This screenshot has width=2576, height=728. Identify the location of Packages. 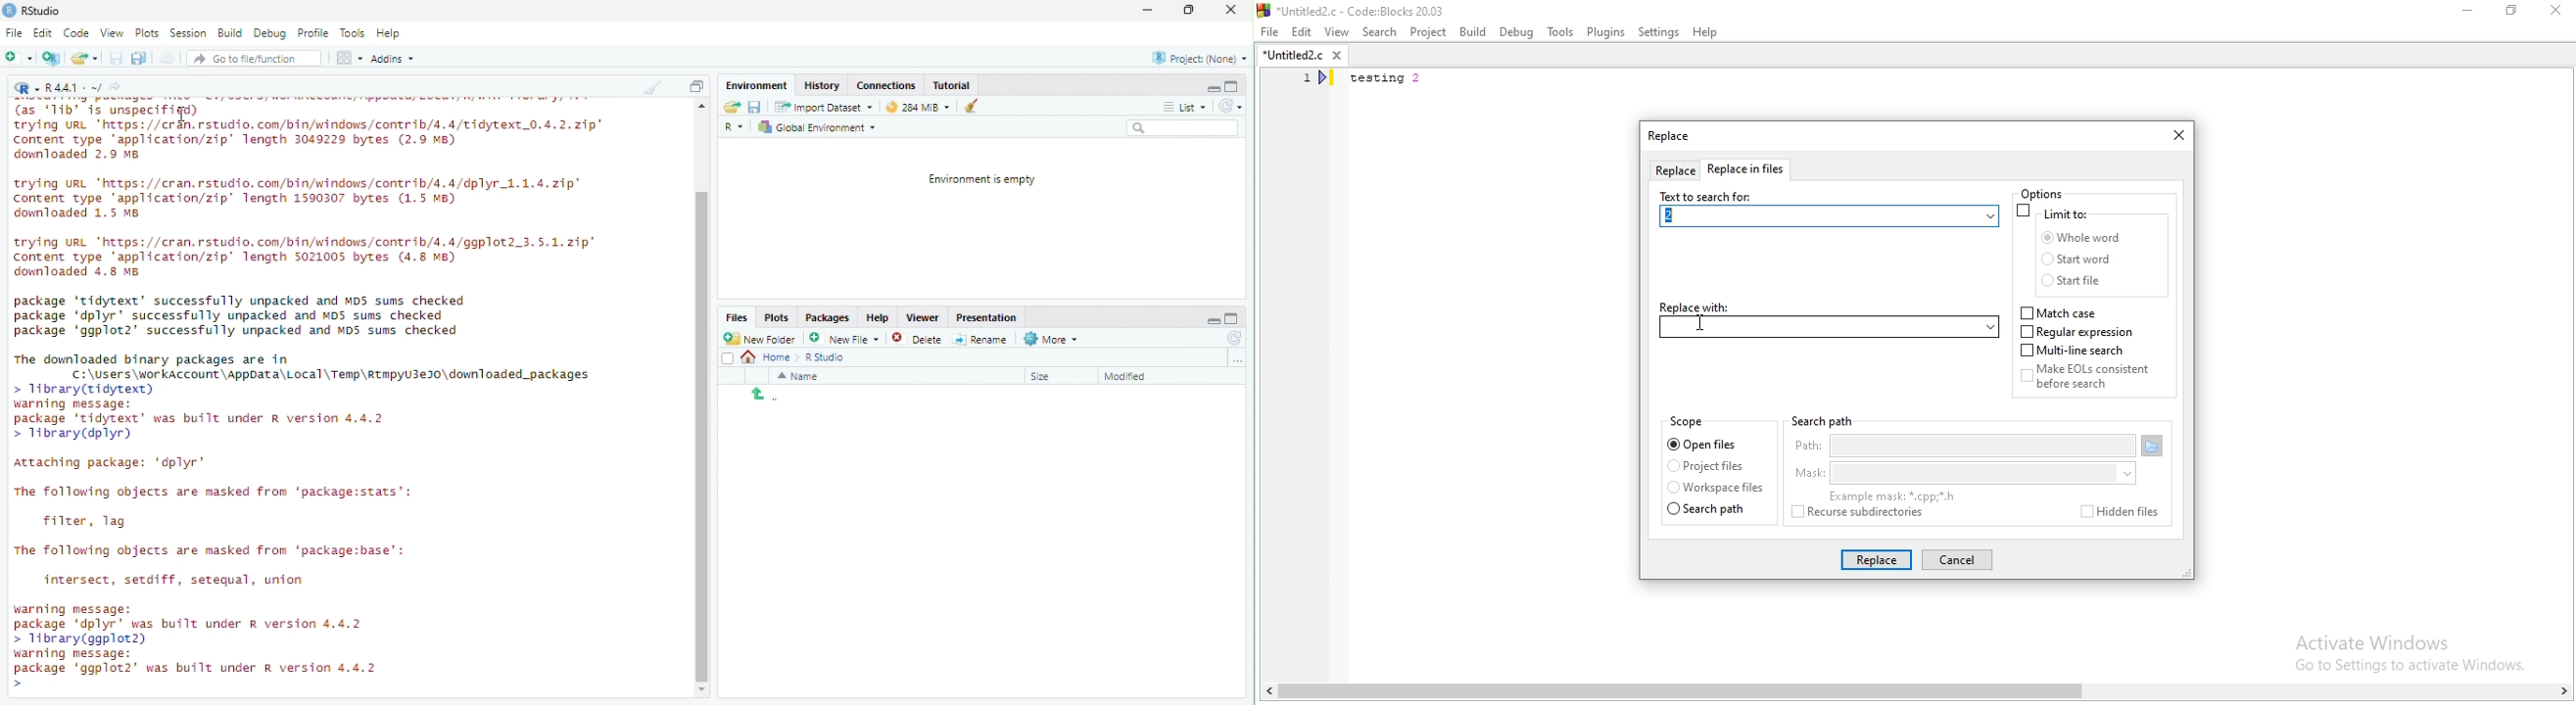
(828, 318).